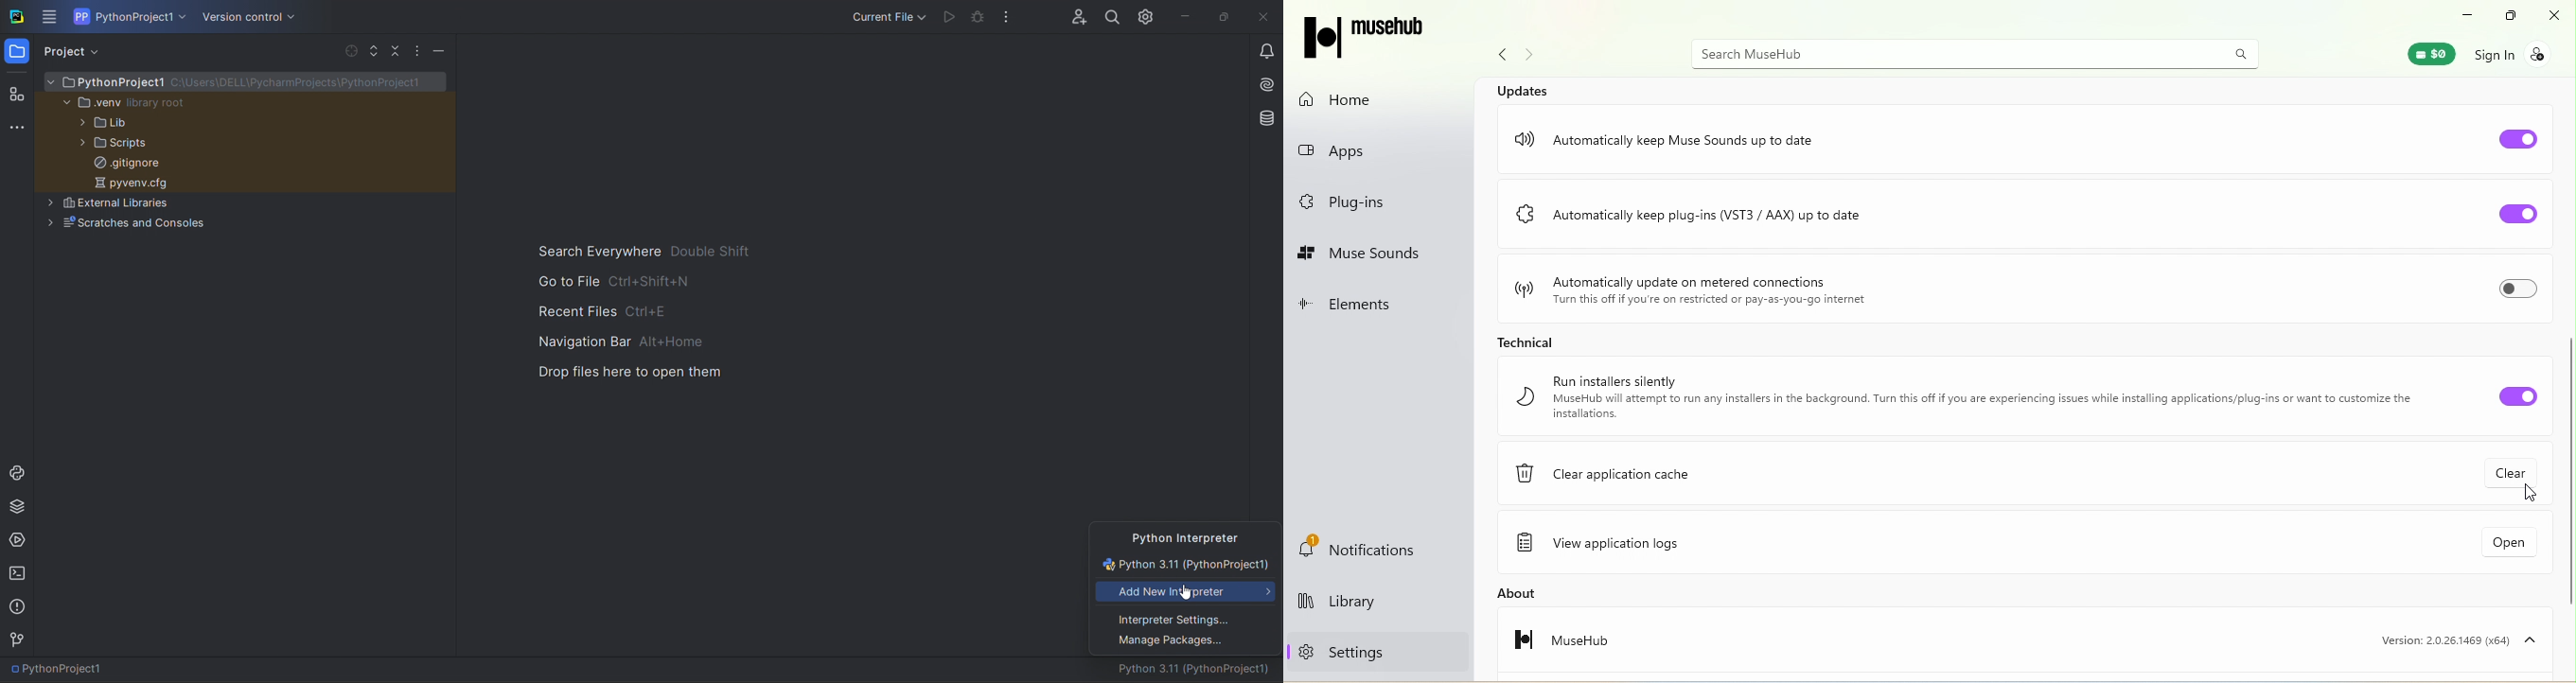 Image resolution: width=2576 pixels, height=700 pixels. What do you see at coordinates (1547, 593) in the screenshot?
I see `About` at bounding box center [1547, 593].